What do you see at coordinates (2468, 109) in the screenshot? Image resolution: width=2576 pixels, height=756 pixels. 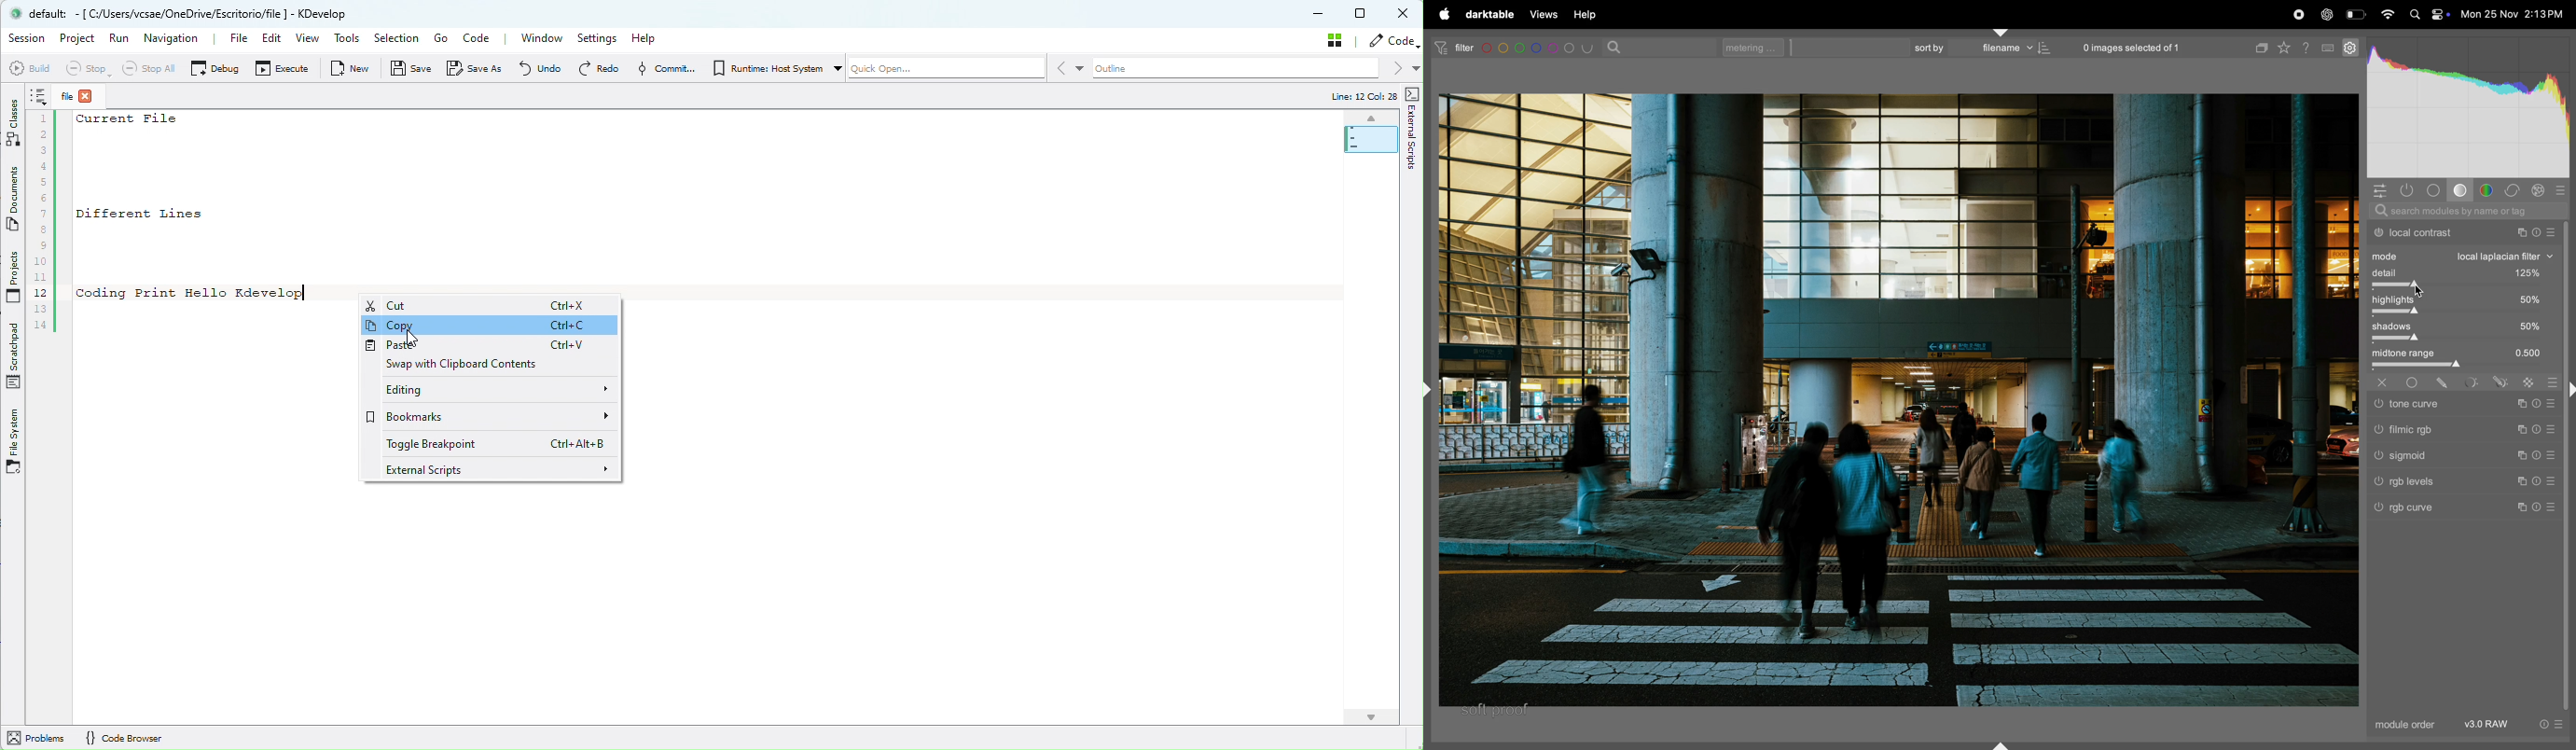 I see `histogram` at bounding box center [2468, 109].